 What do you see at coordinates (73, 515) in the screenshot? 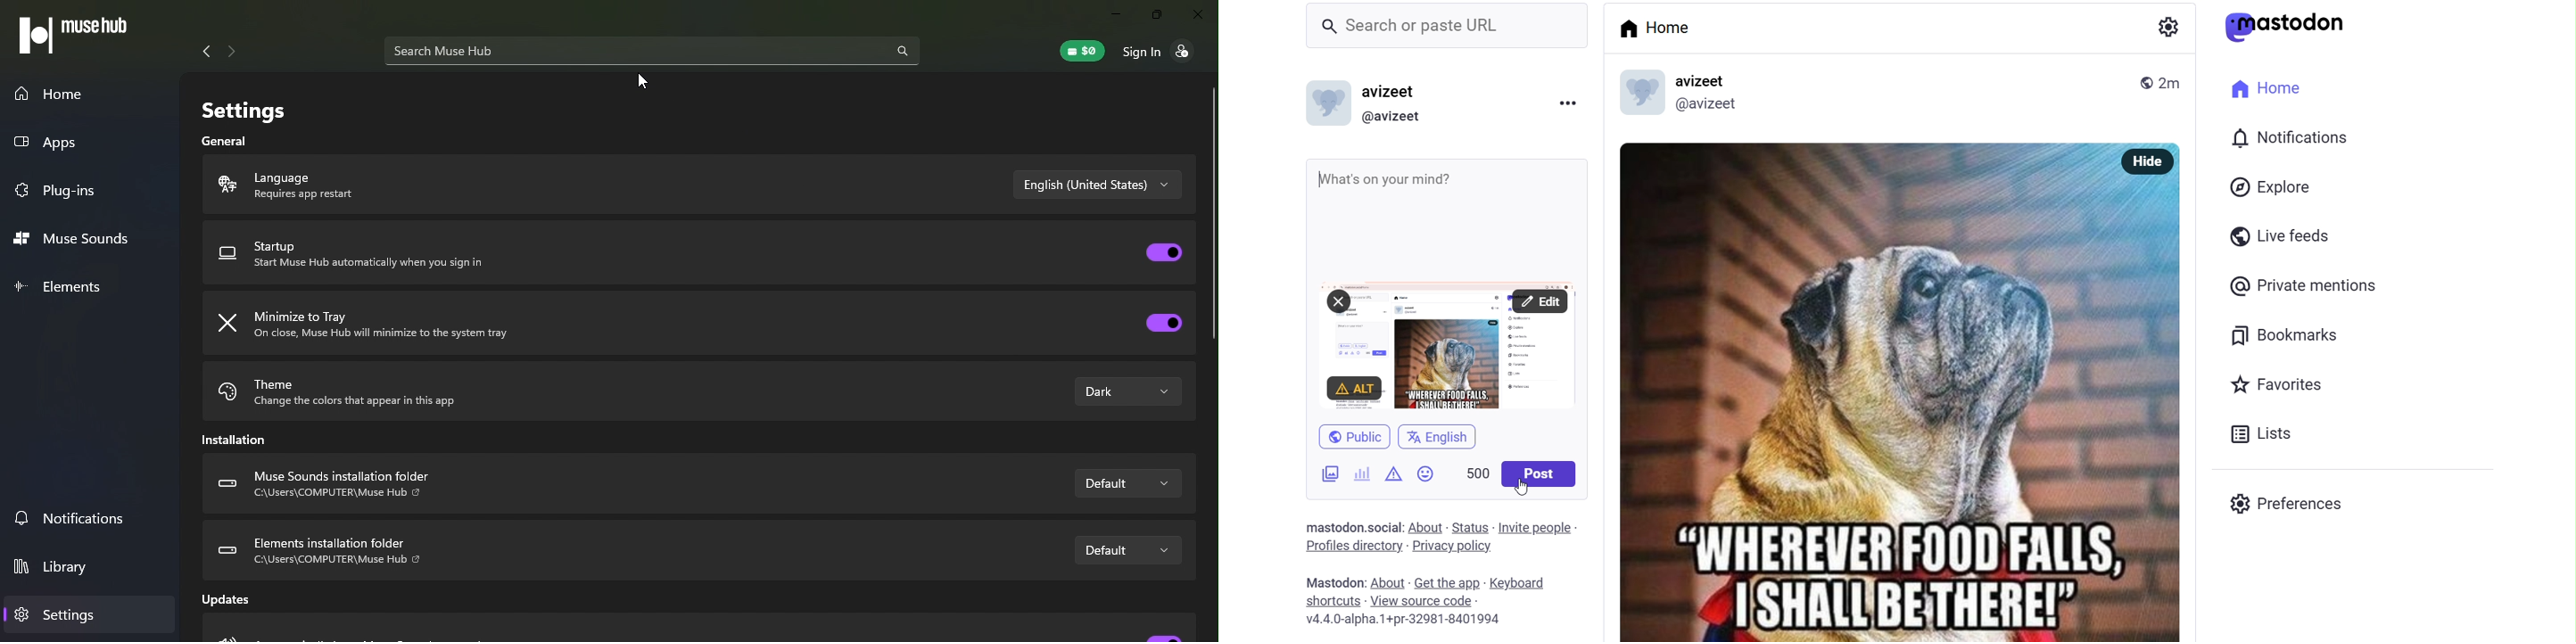
I see `Notifications` at bounding box center [73, 515].